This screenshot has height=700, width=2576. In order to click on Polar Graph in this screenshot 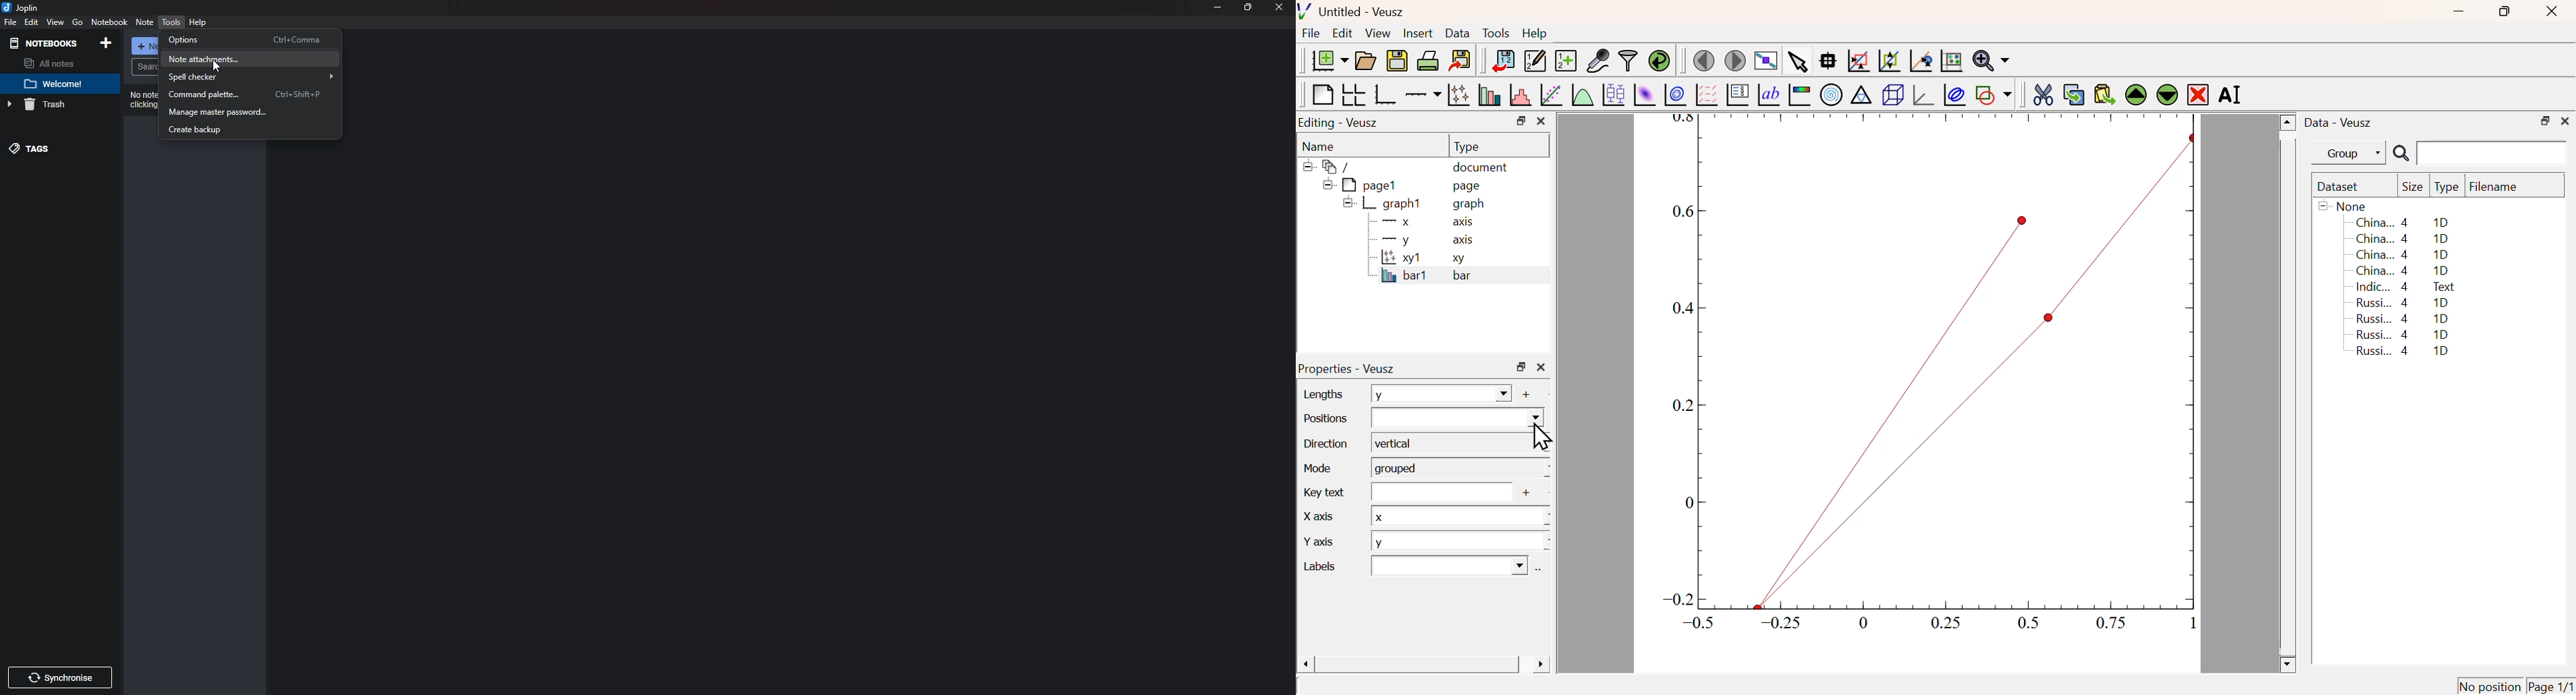, I will do `click(1832, 94)`.